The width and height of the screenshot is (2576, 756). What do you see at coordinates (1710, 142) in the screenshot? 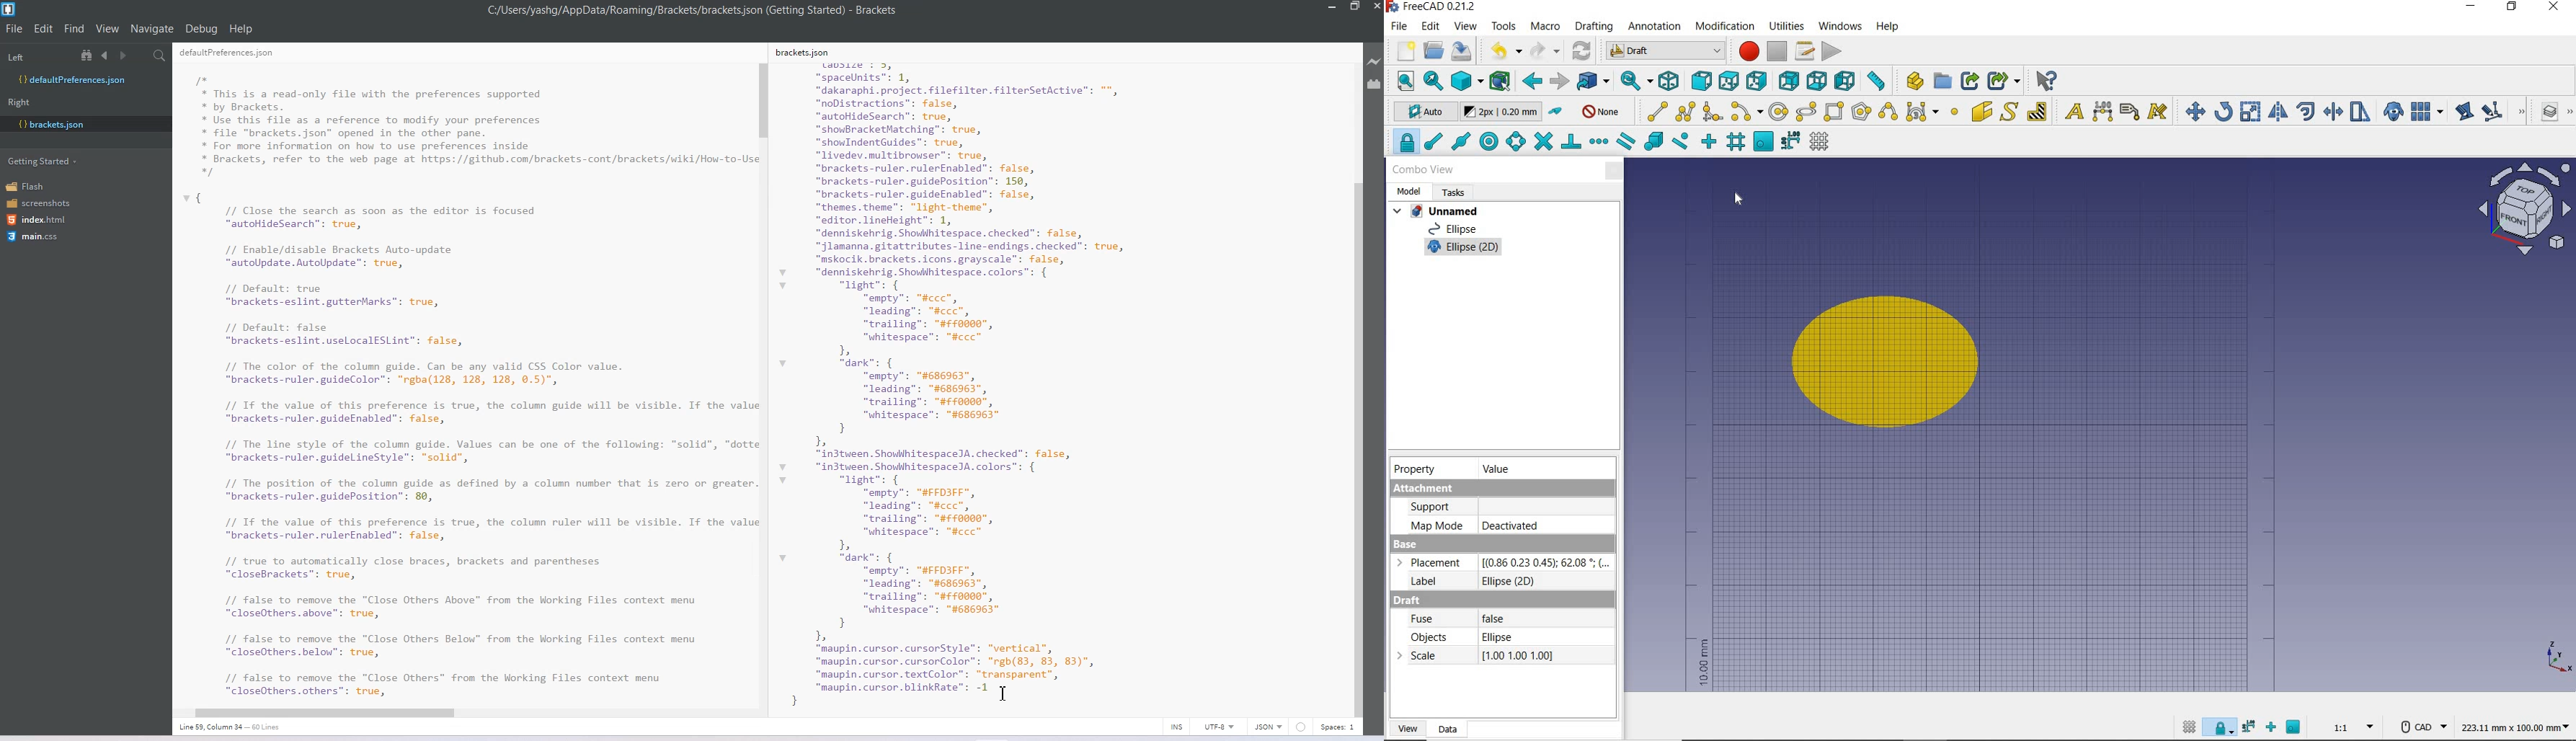
I see `snap ortho` at bounding box center [1710, 142].